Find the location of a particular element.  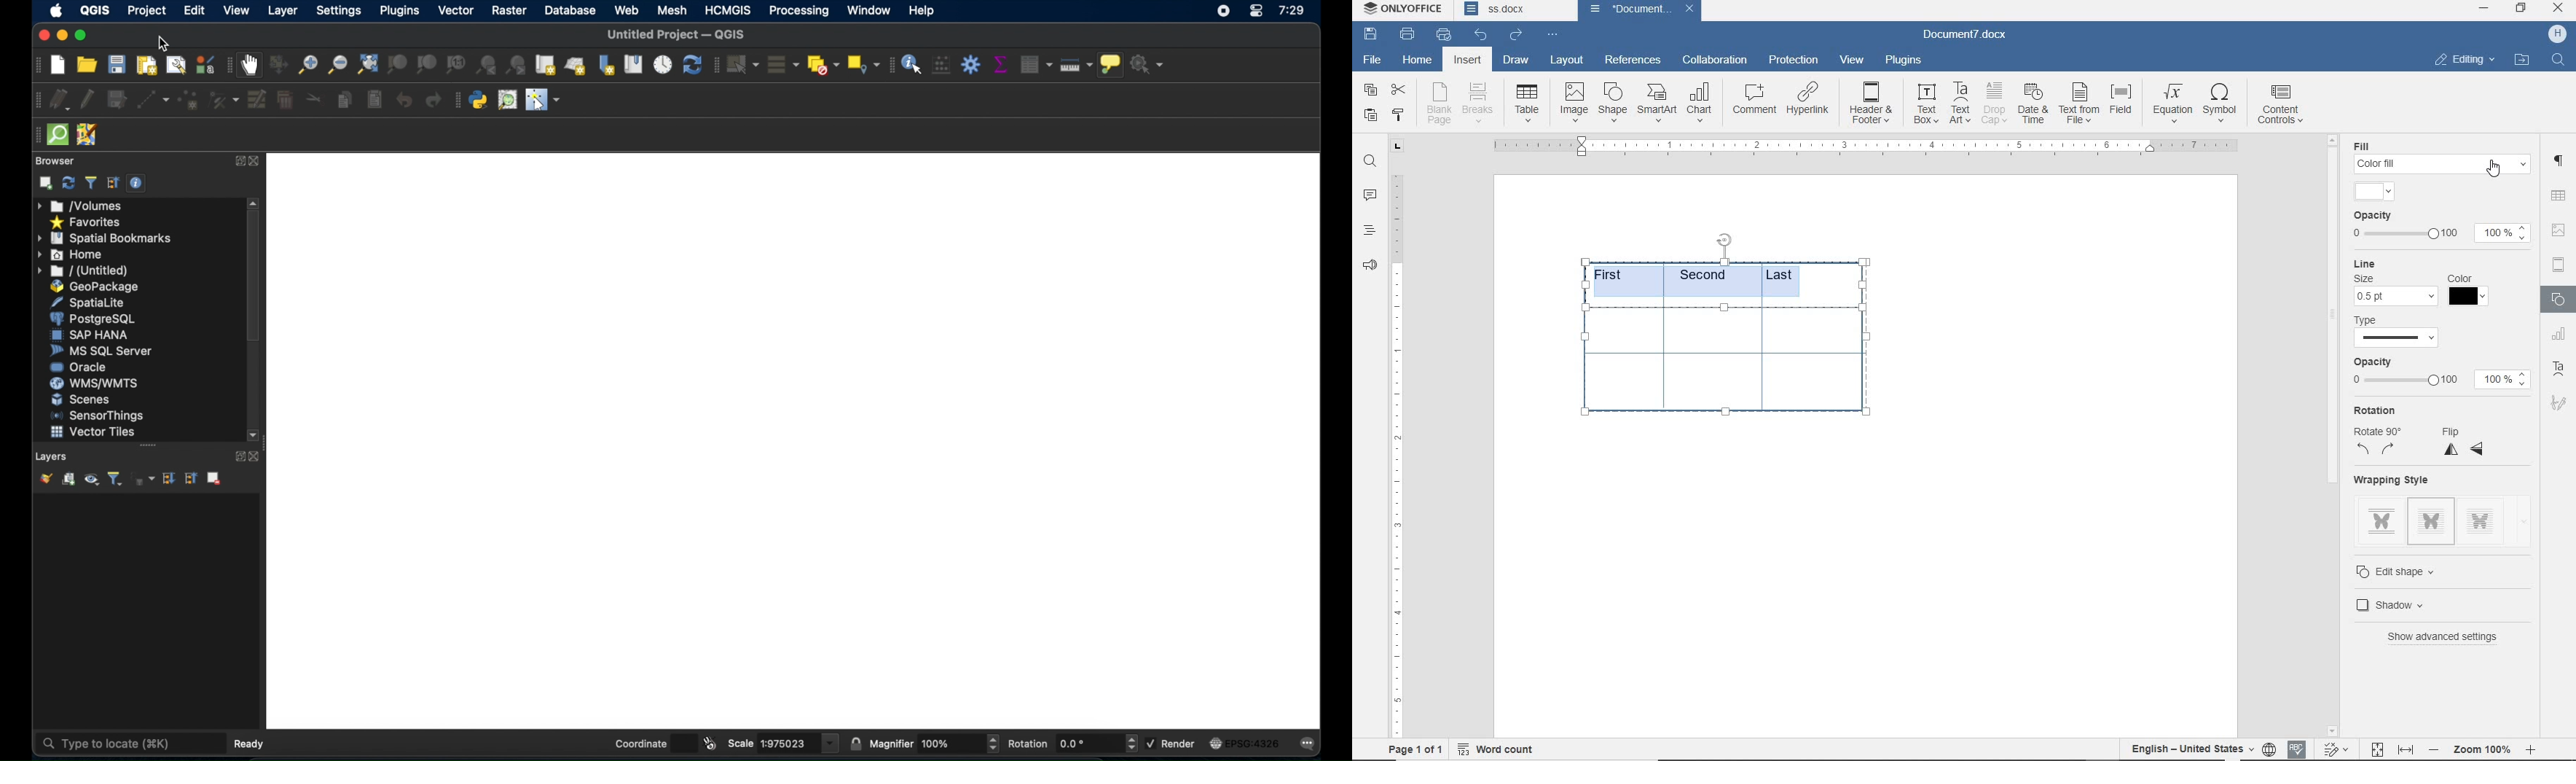

pan map is located at coordinates (250, 64).